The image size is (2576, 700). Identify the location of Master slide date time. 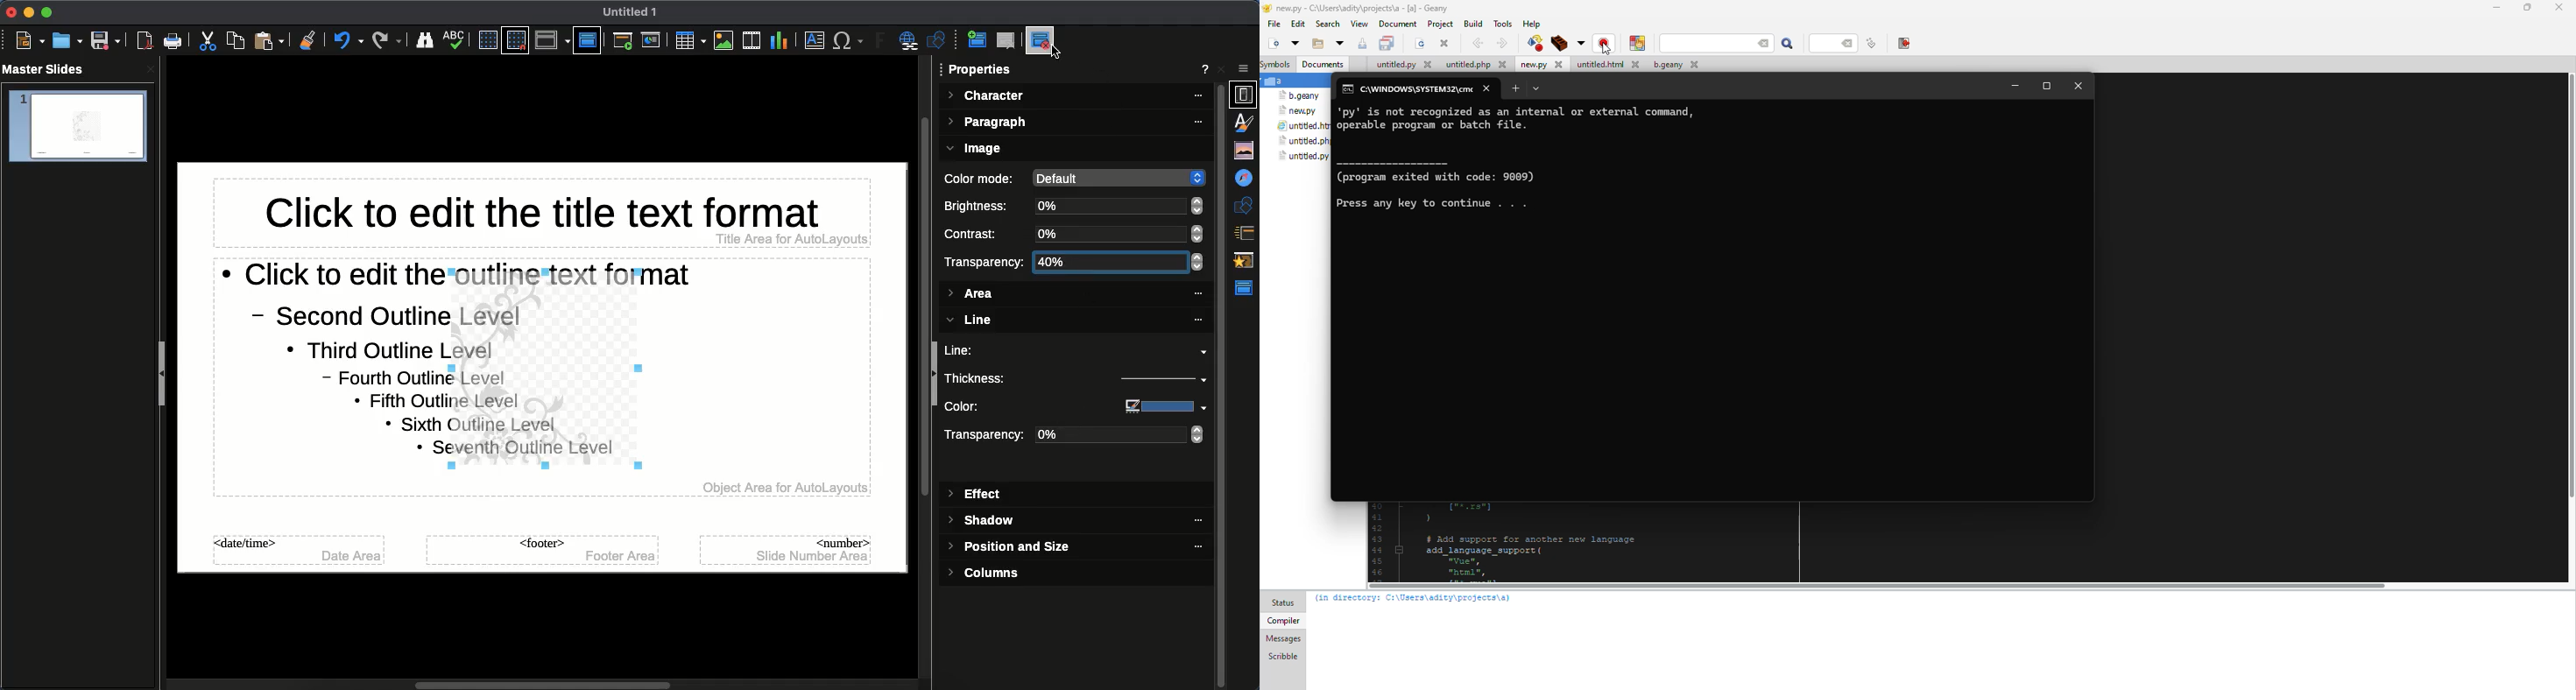
(300, 553).